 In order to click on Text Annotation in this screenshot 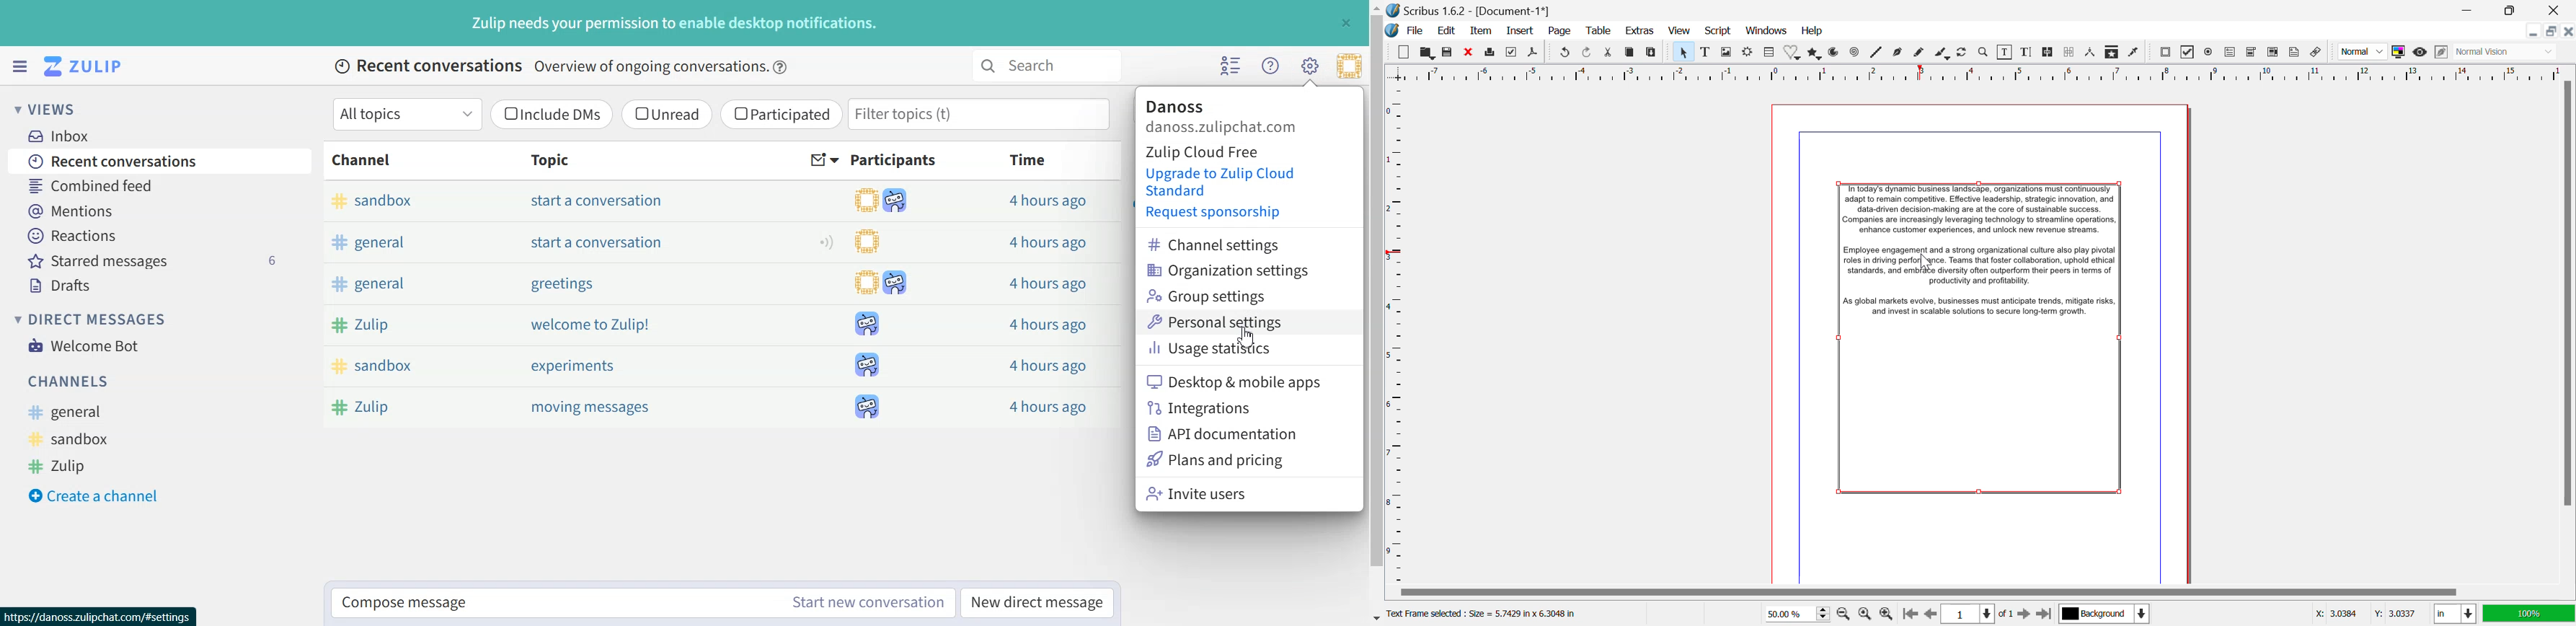, I will do `click(2294, 53)`.